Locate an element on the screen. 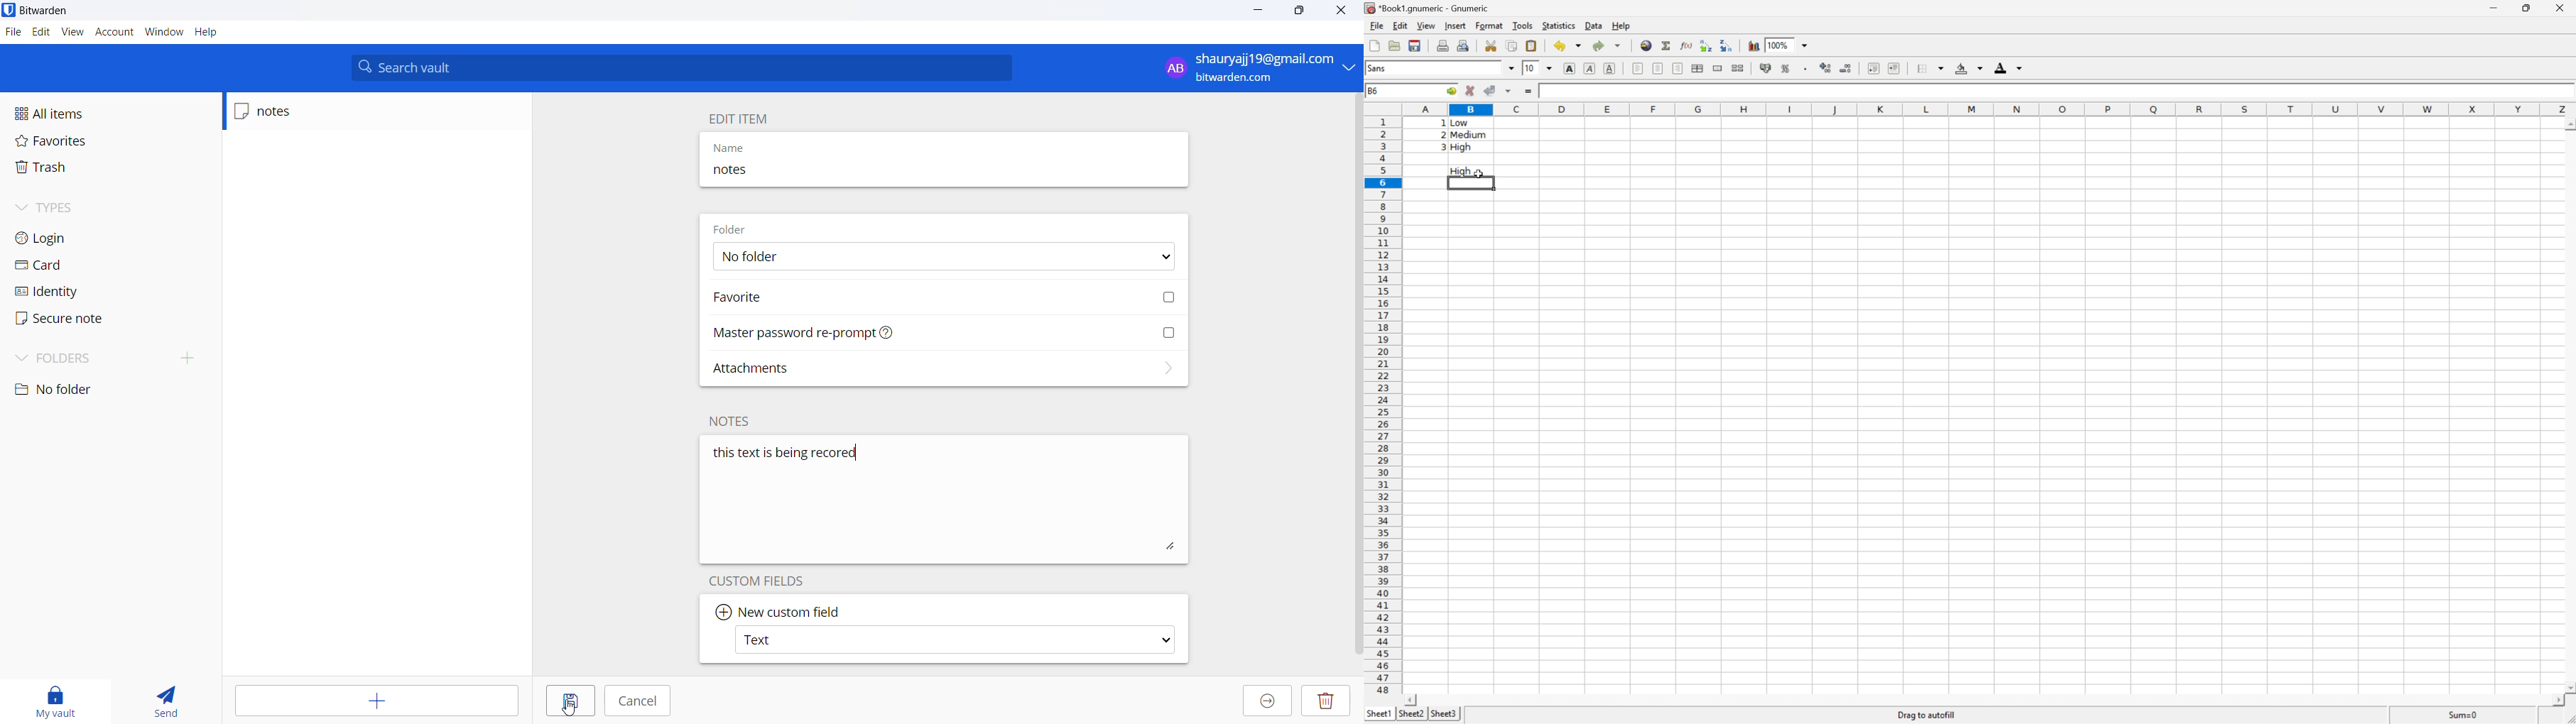 This screenshot has height=728, width=2576. new custom field is located at coordinates (791, 610).